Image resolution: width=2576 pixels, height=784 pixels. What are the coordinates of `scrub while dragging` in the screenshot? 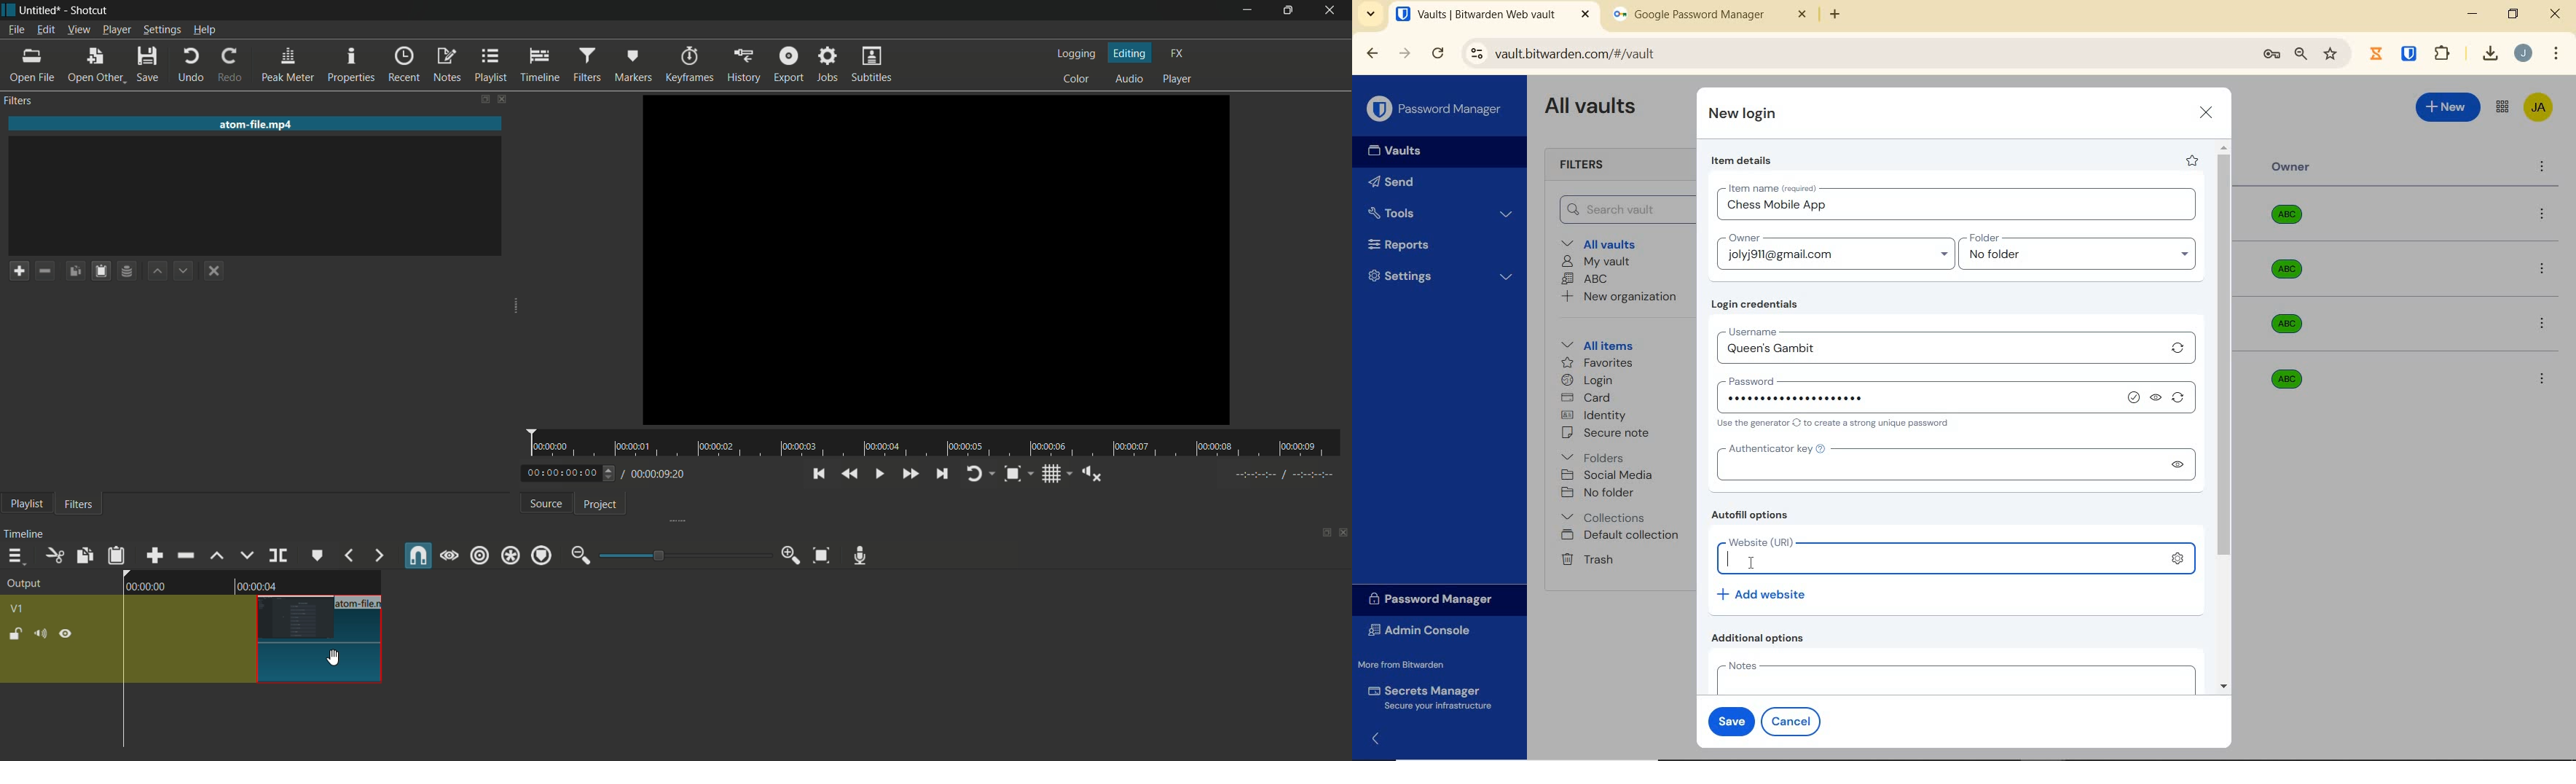 It's located at (449, 555).